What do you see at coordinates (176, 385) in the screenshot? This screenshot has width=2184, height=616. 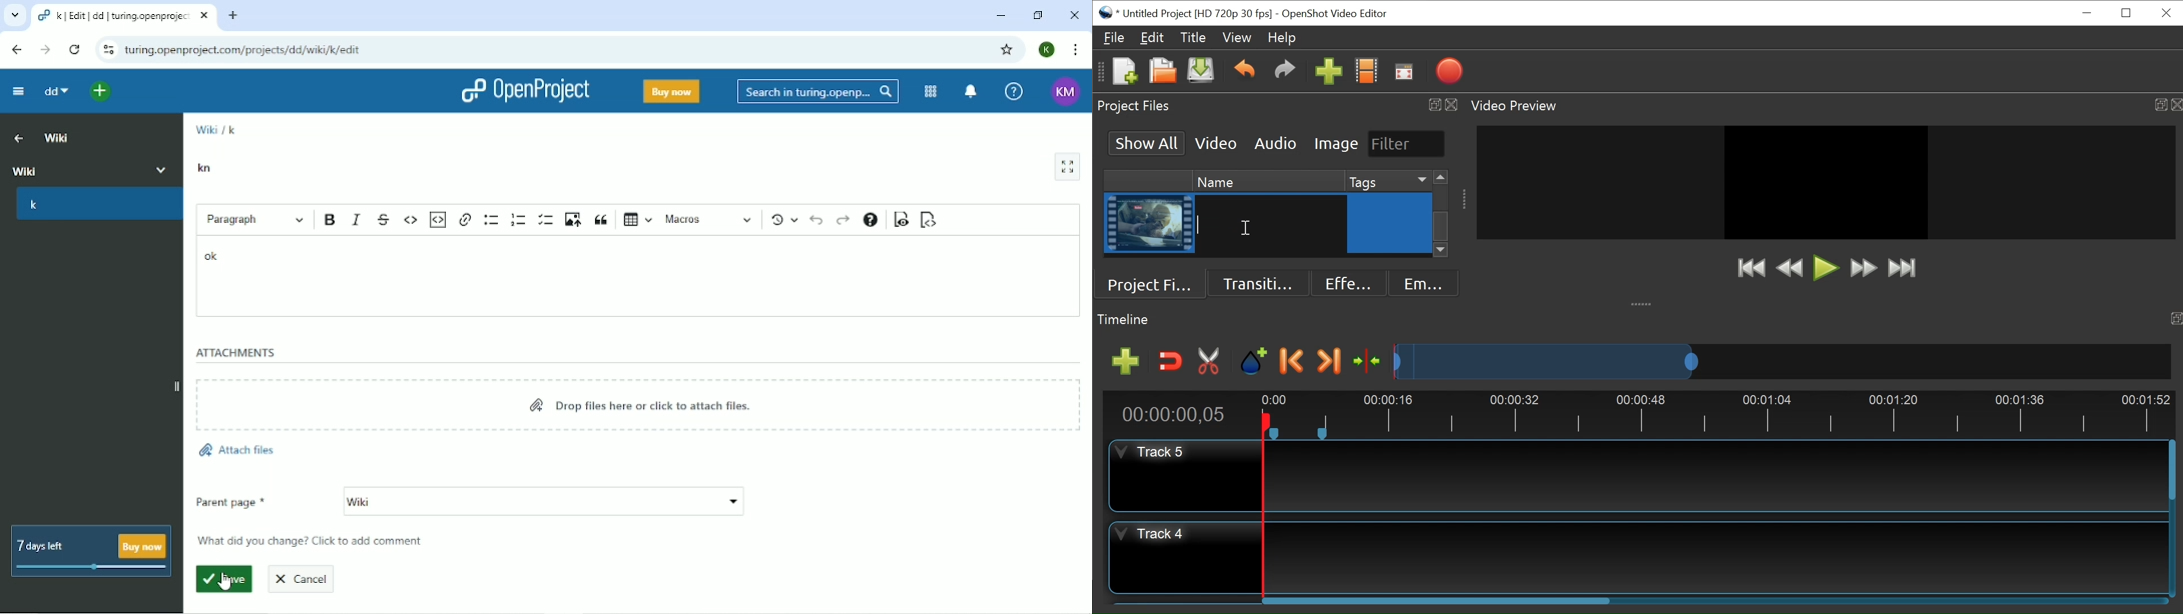 I see `Expand` at bounding box center [176, 385].